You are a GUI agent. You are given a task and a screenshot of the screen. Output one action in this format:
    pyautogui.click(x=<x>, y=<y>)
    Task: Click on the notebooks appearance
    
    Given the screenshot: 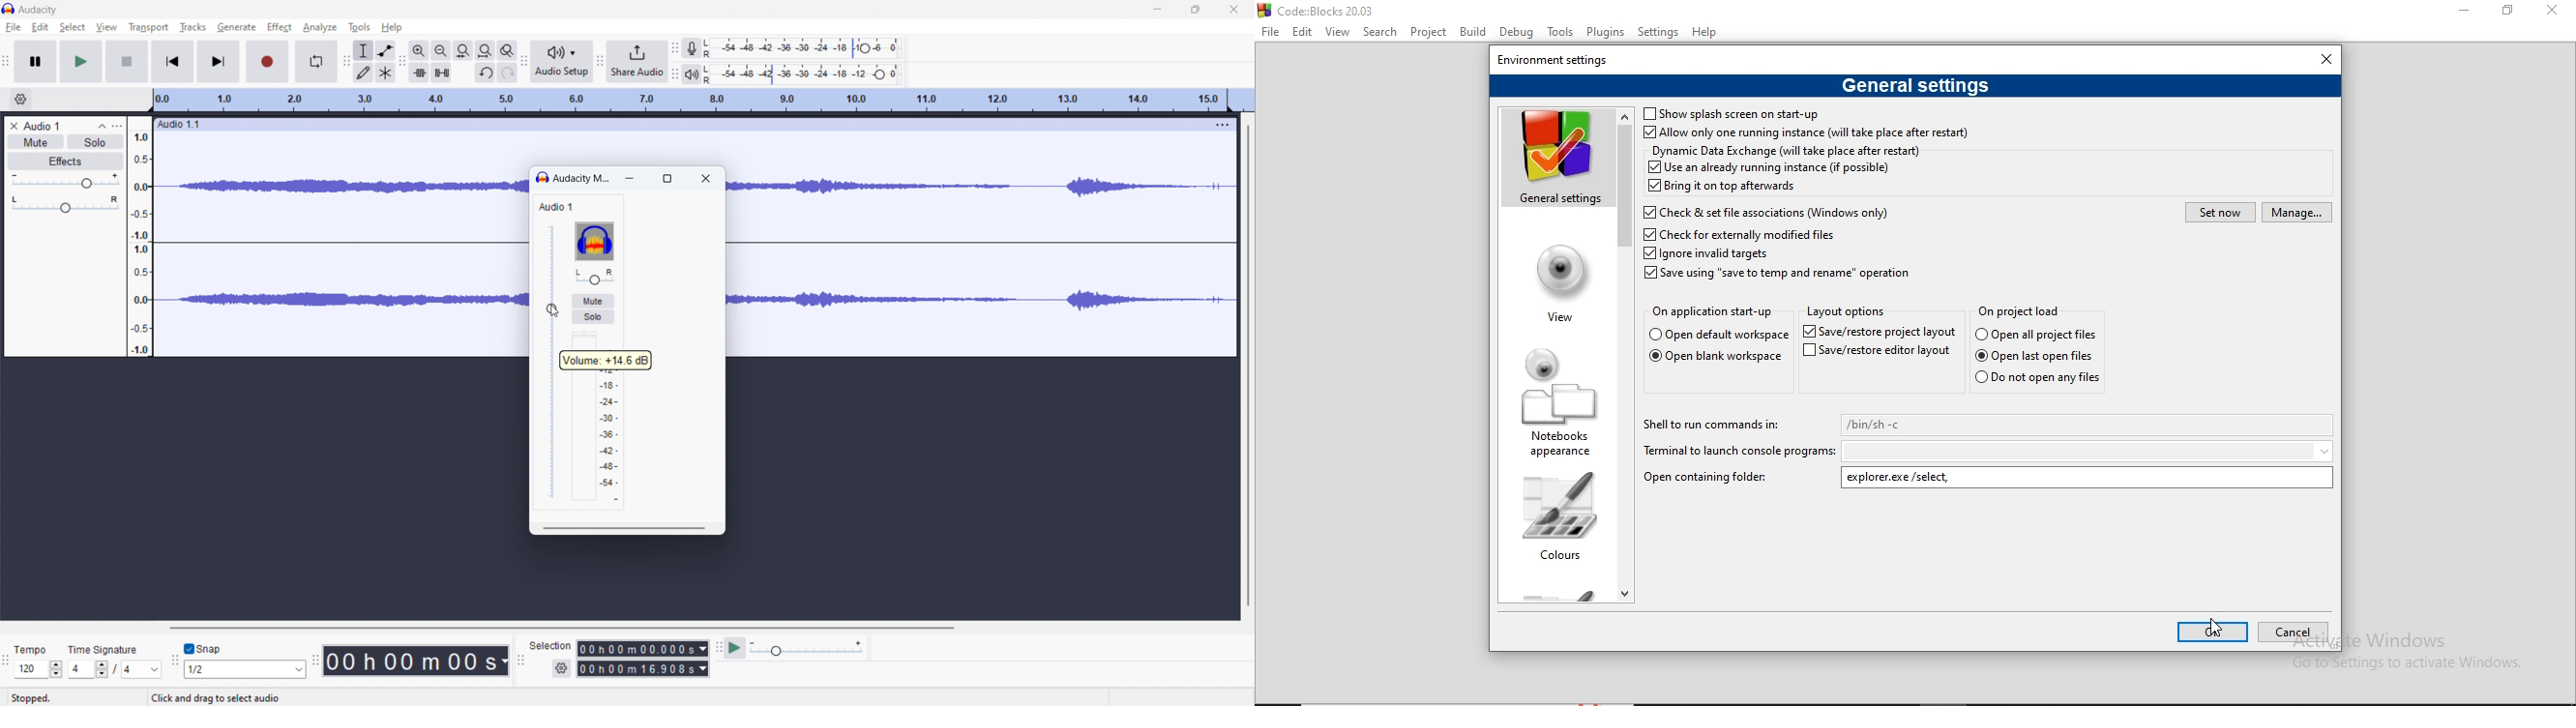 What is the action you would take?
    pyautogui.click(x=1554, y=401)
    